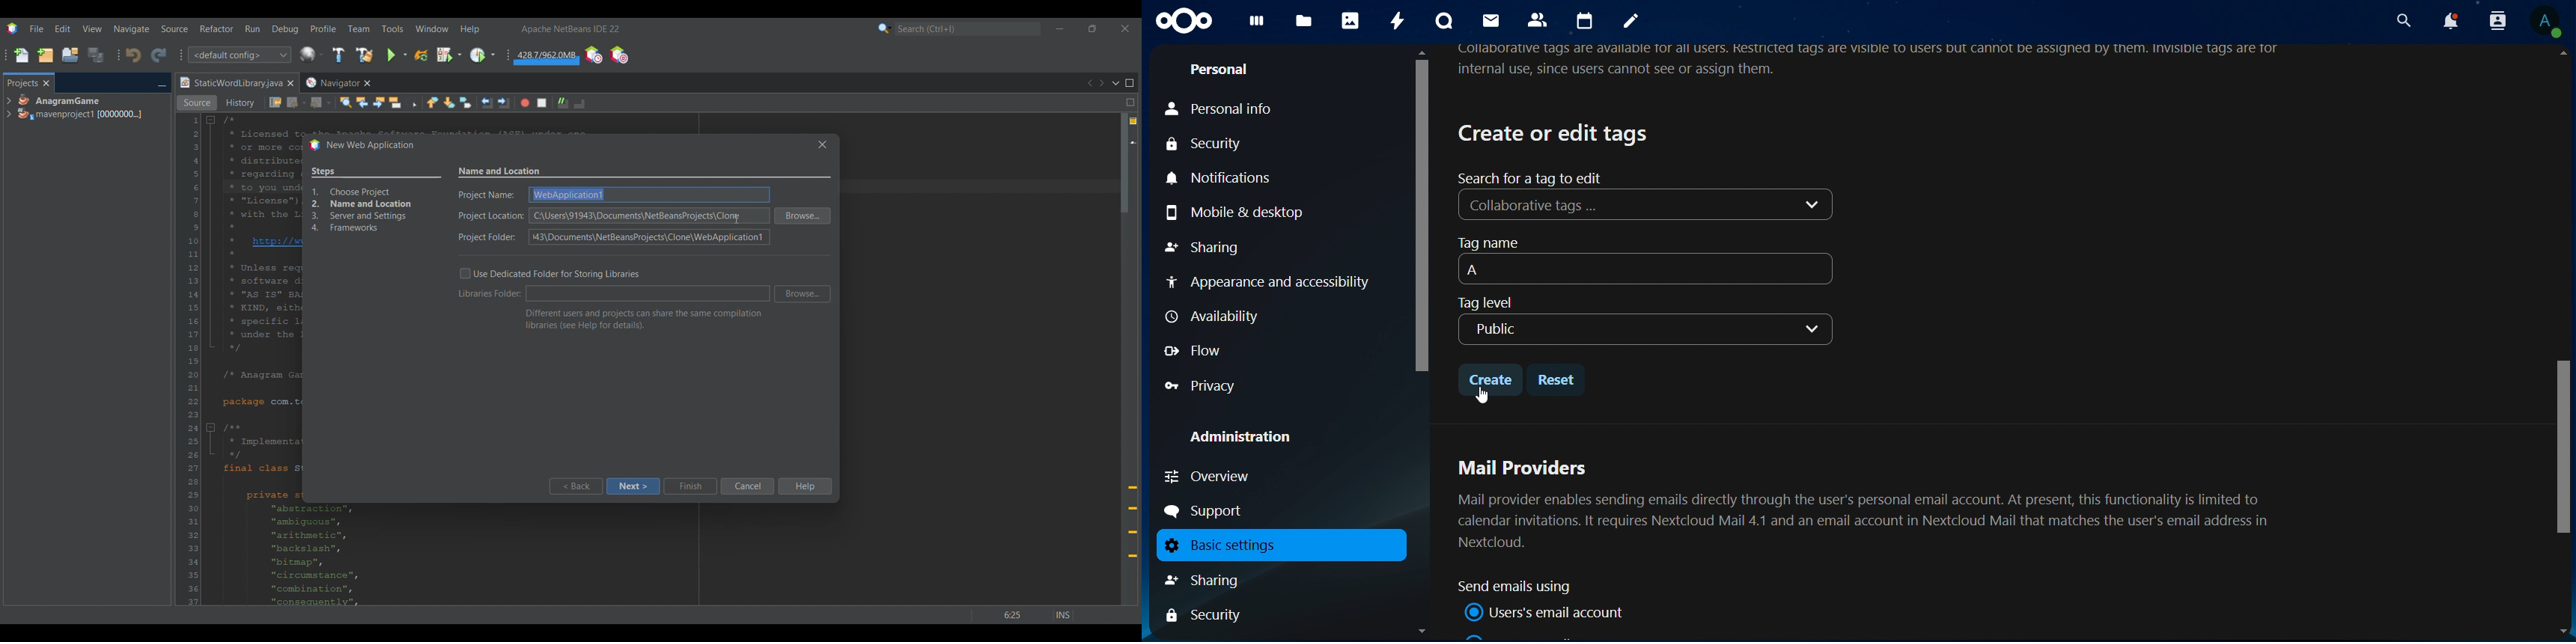 Image resolution: width=2576 pixels, height=644 pixels. Describe the element at coordinates (500, 172) in the screenshot. I see `Settings name` at that location.